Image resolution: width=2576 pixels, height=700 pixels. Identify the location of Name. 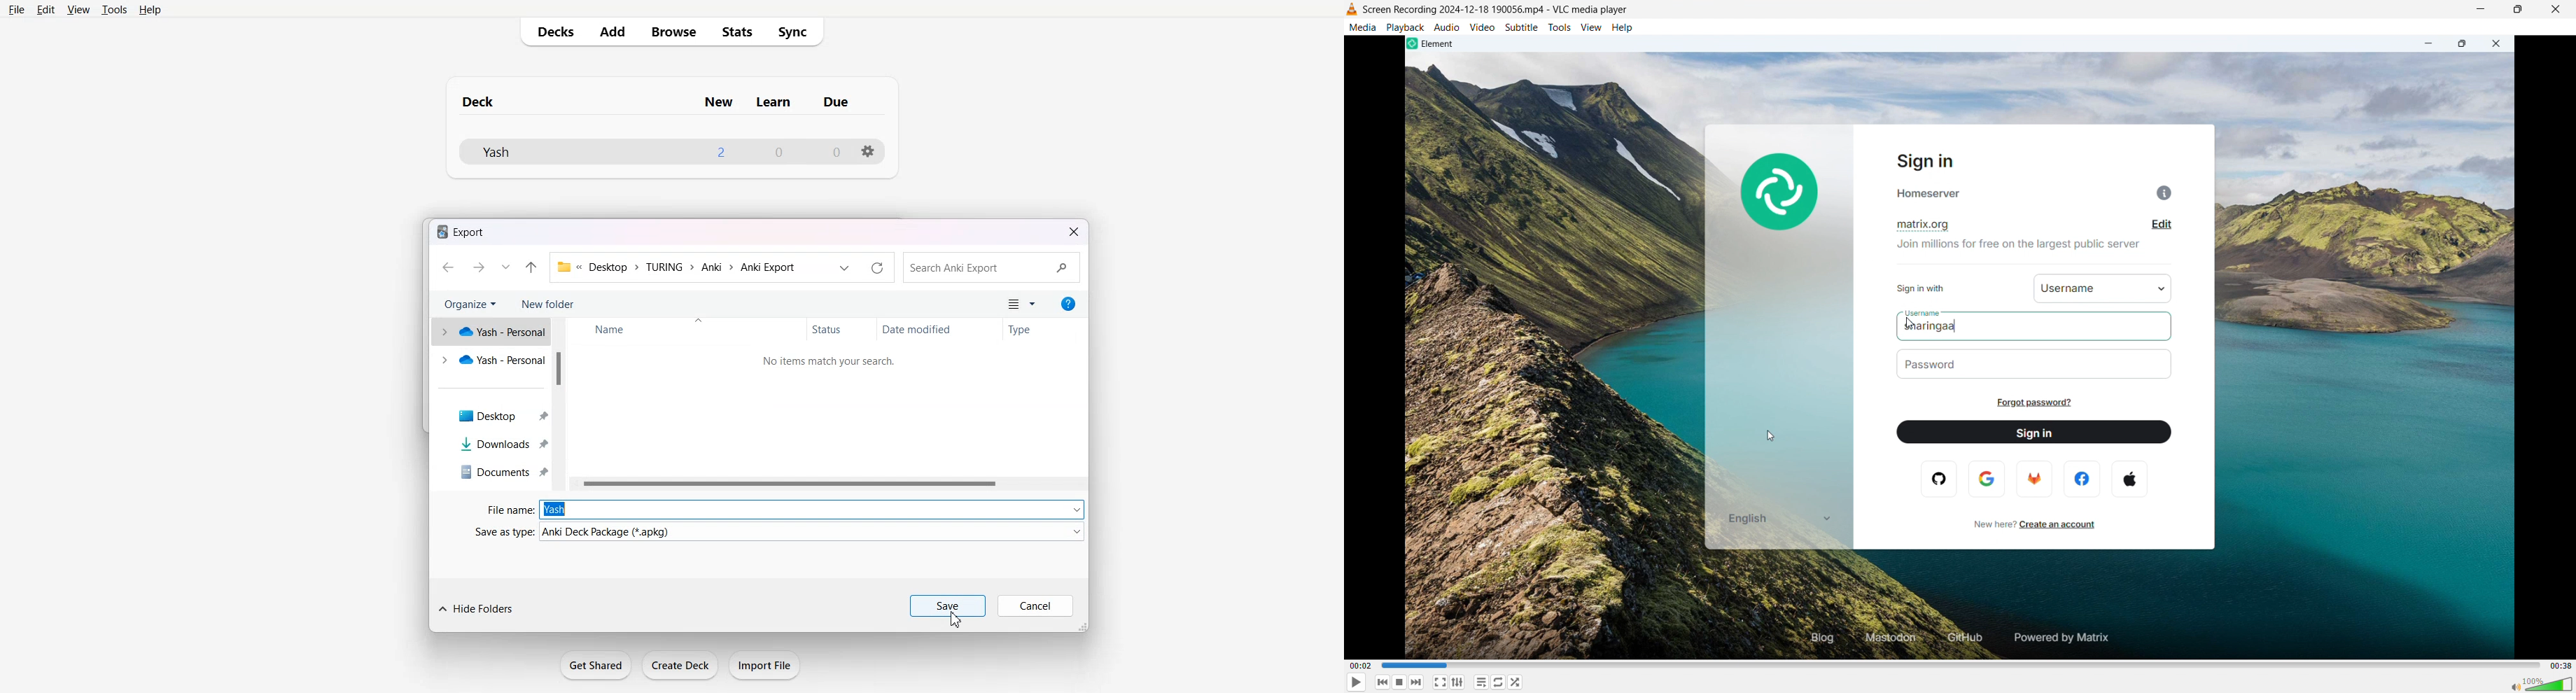
(635, 329).